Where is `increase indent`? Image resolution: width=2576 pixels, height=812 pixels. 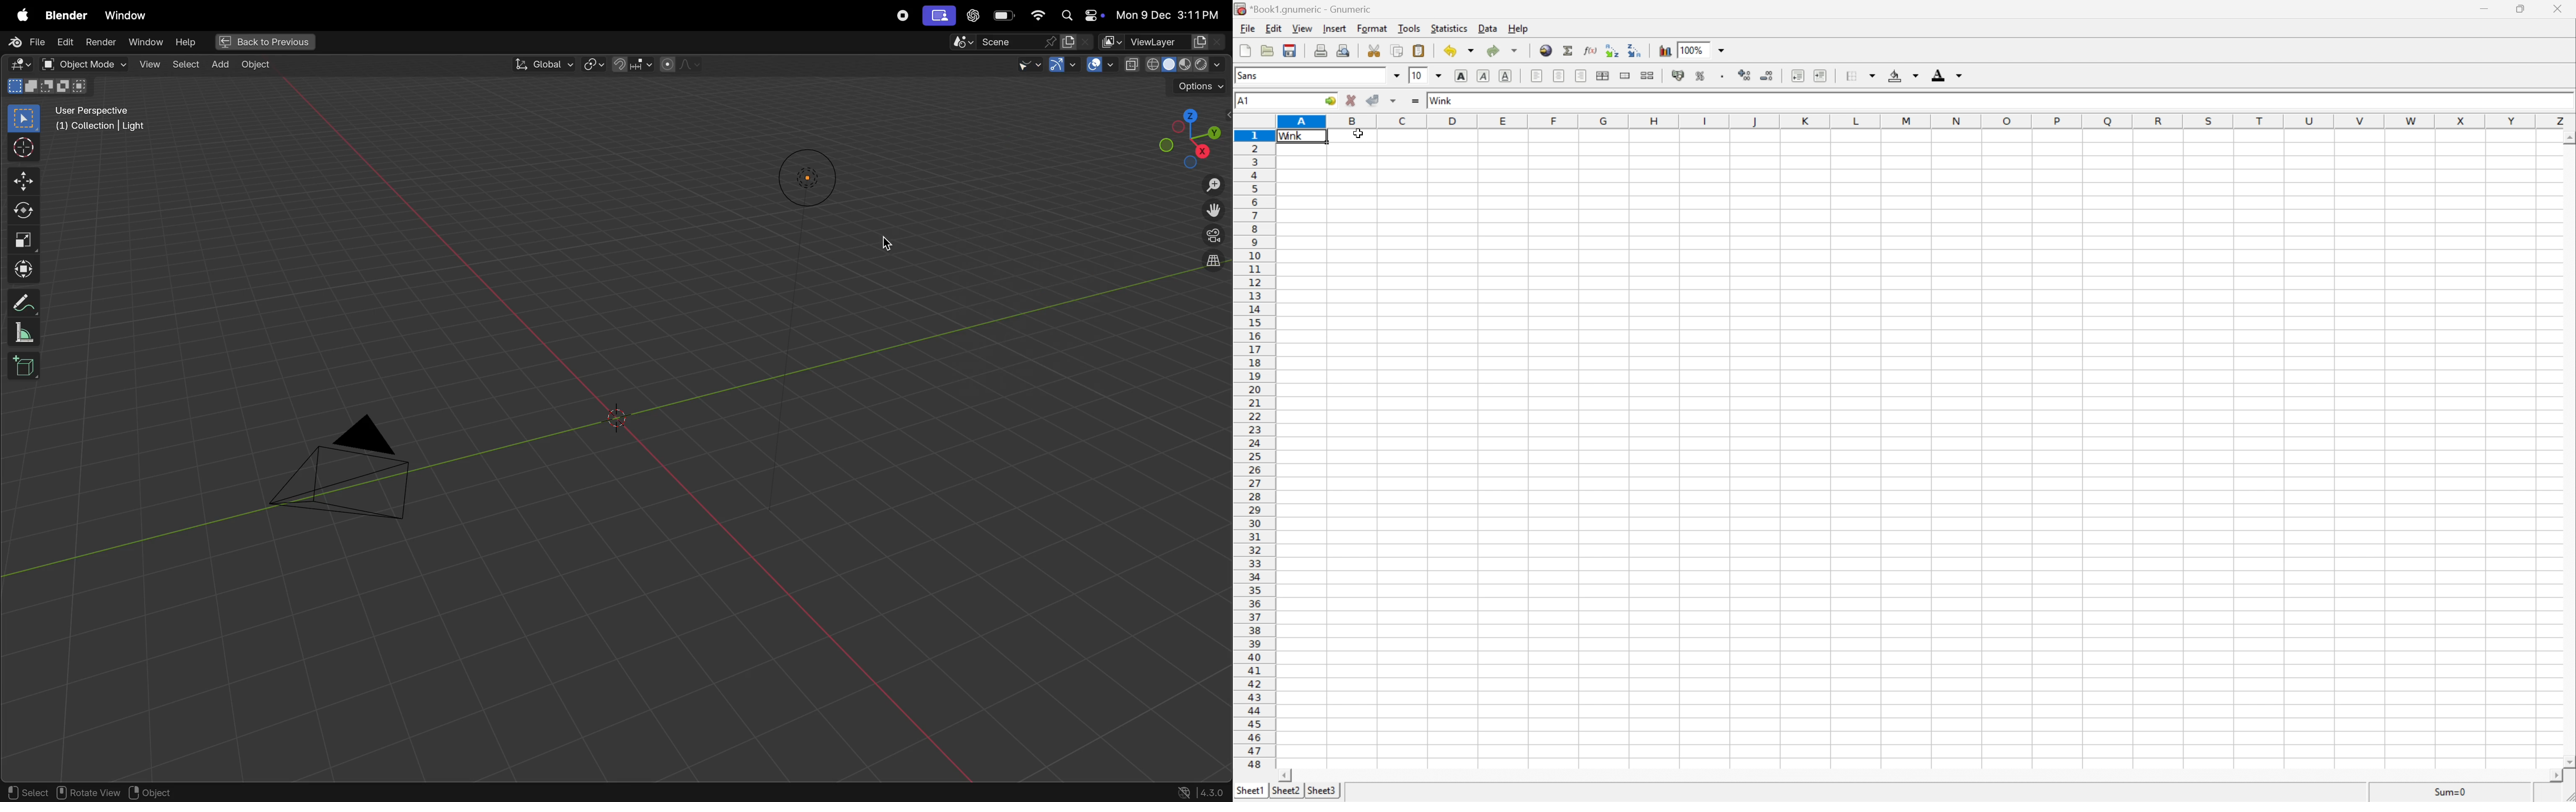 increase indent is located at coordinates (1821, 74).